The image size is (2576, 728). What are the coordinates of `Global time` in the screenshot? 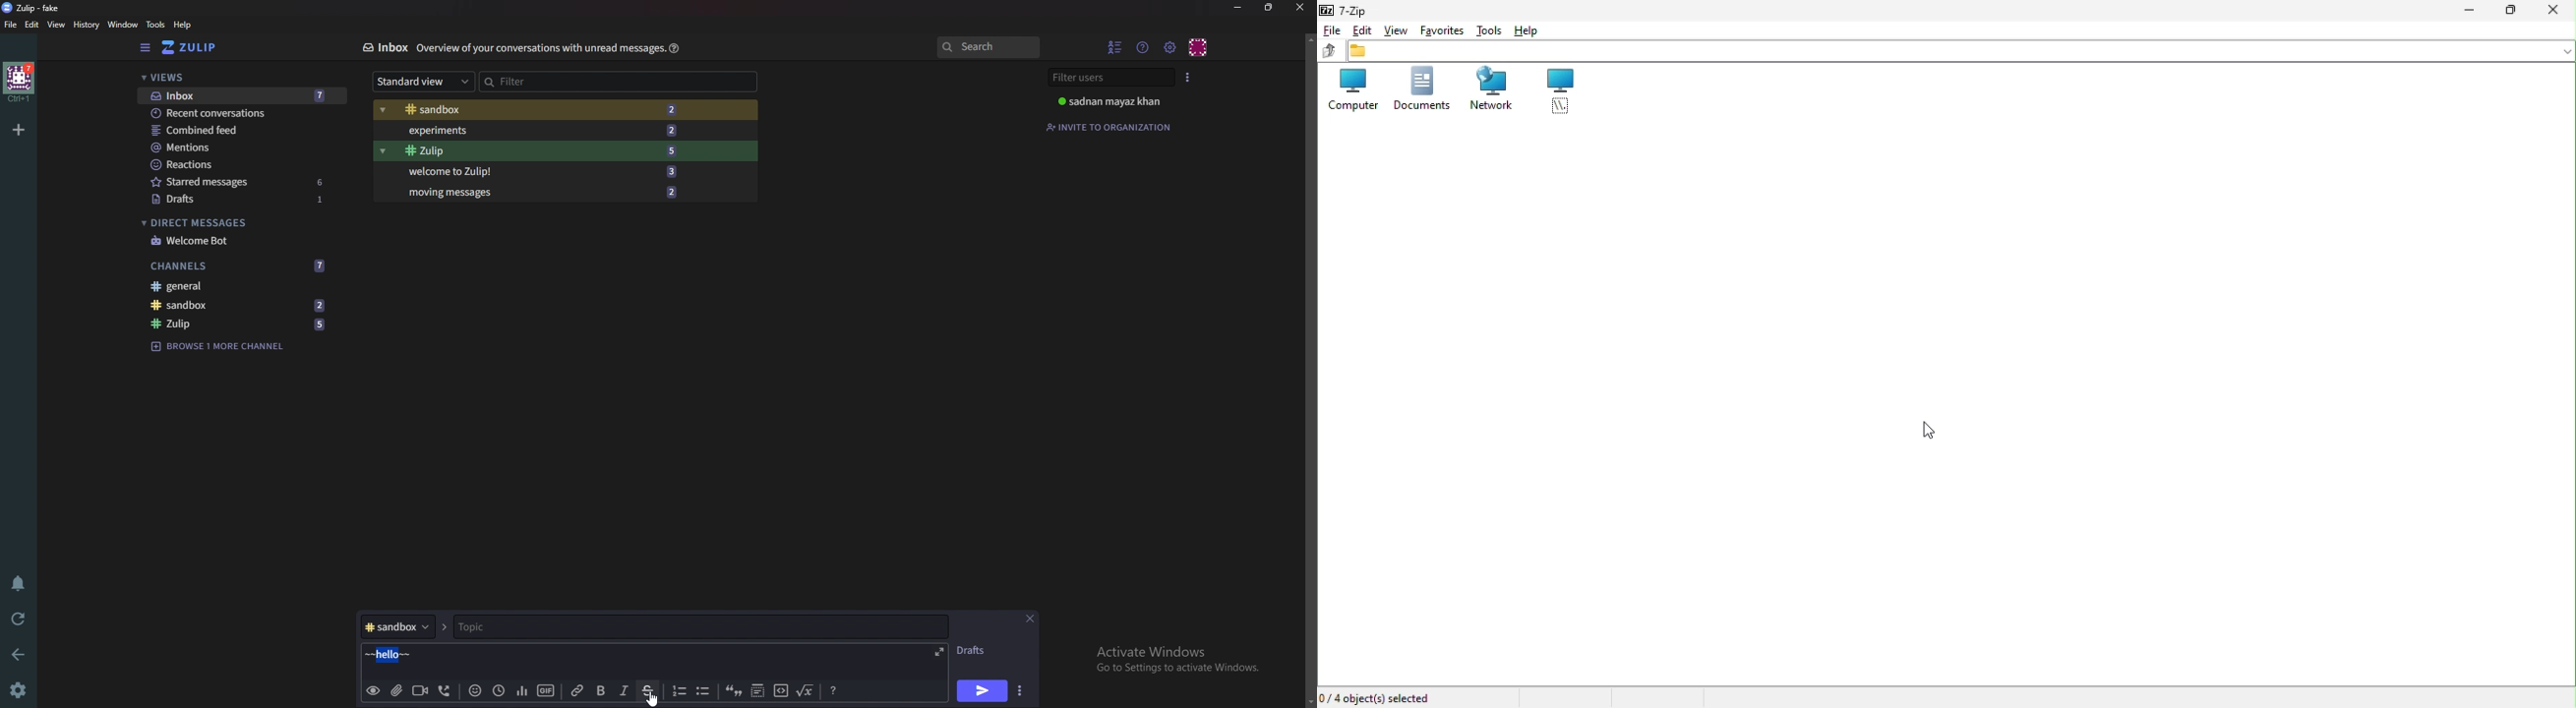 It's located at (499, 691).